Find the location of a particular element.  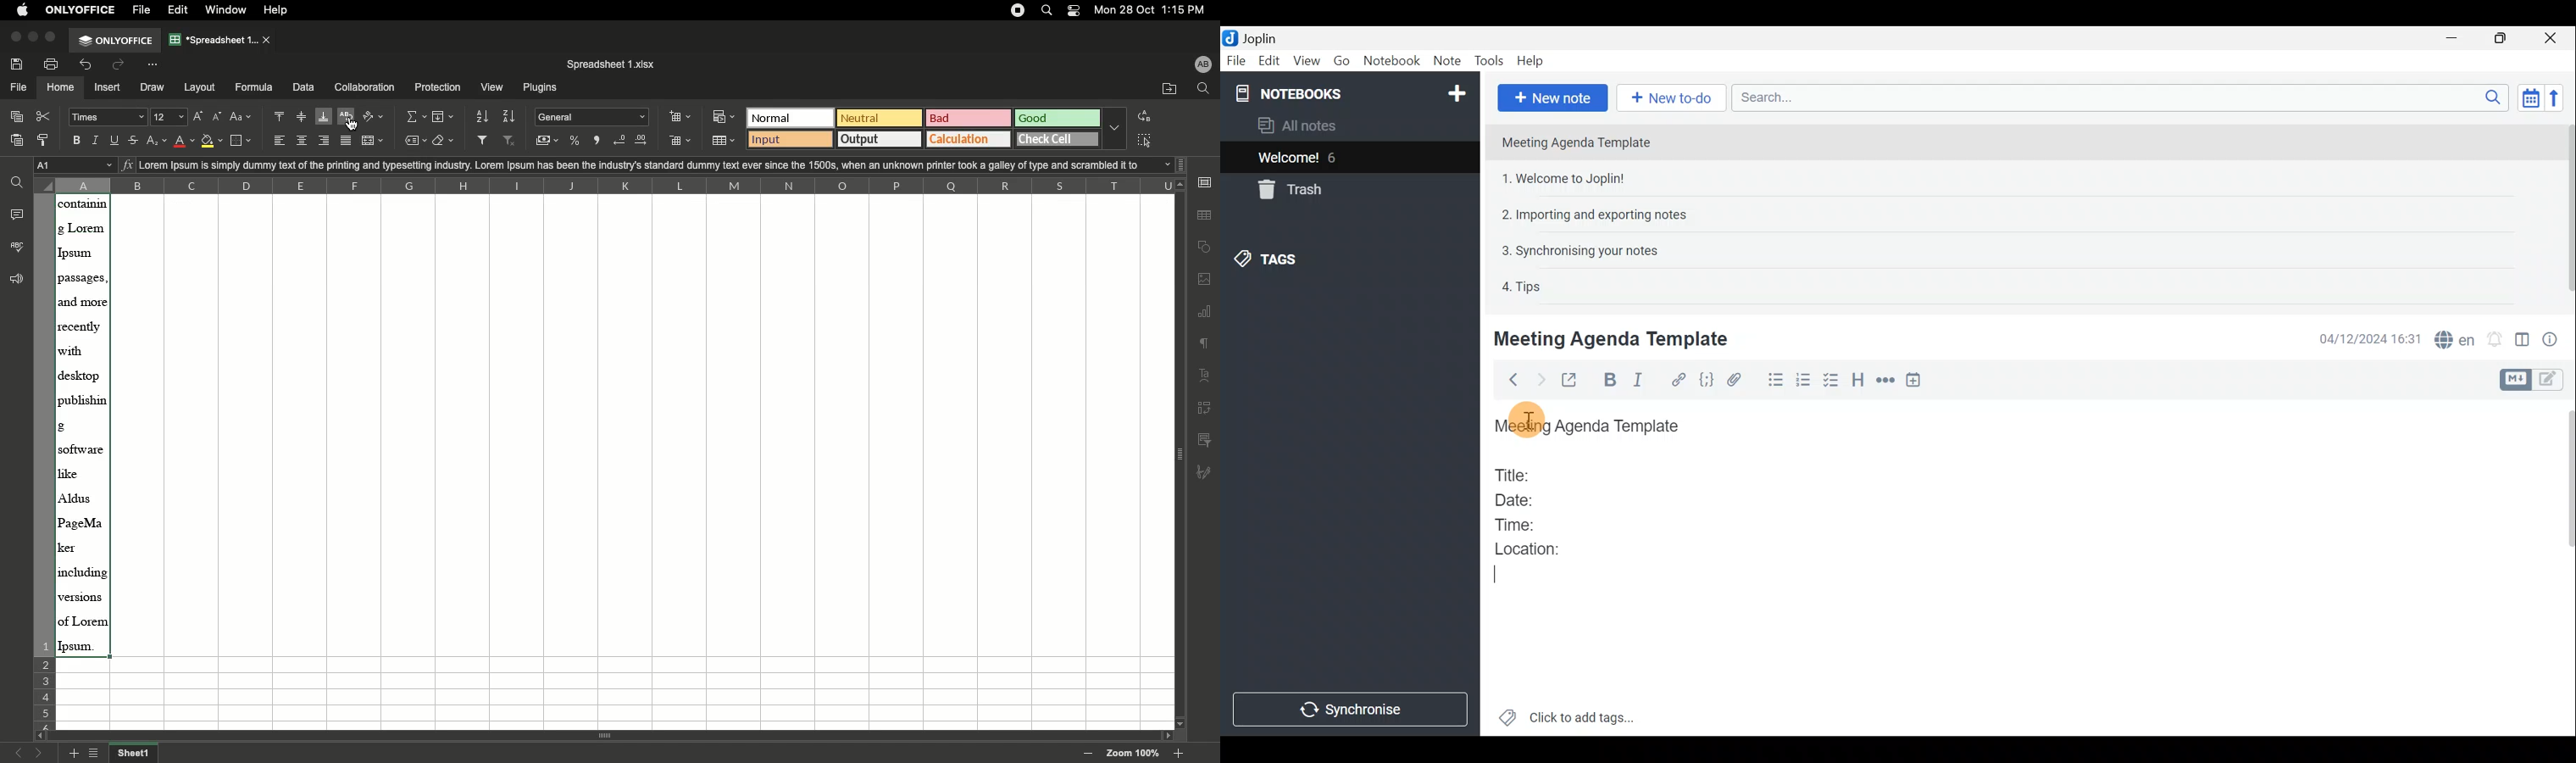

Reverse sort order is located at coordinates (2556, 98).